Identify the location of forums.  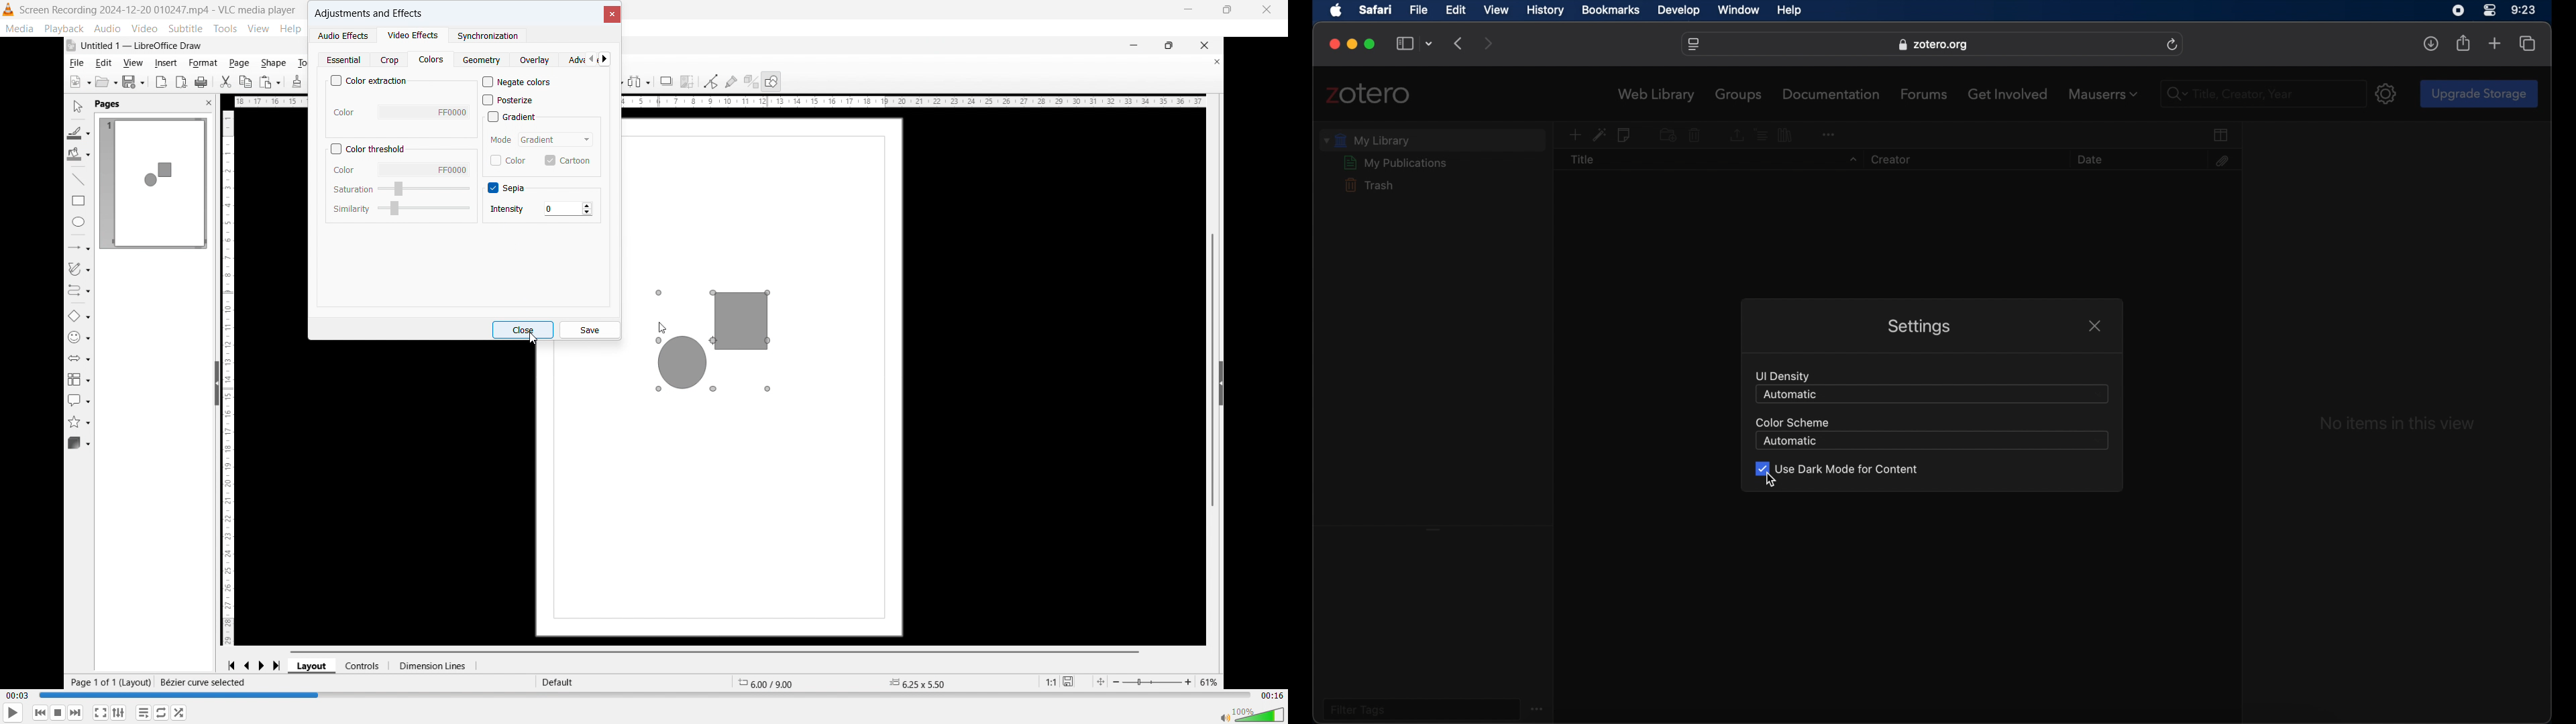
(1925, 94).